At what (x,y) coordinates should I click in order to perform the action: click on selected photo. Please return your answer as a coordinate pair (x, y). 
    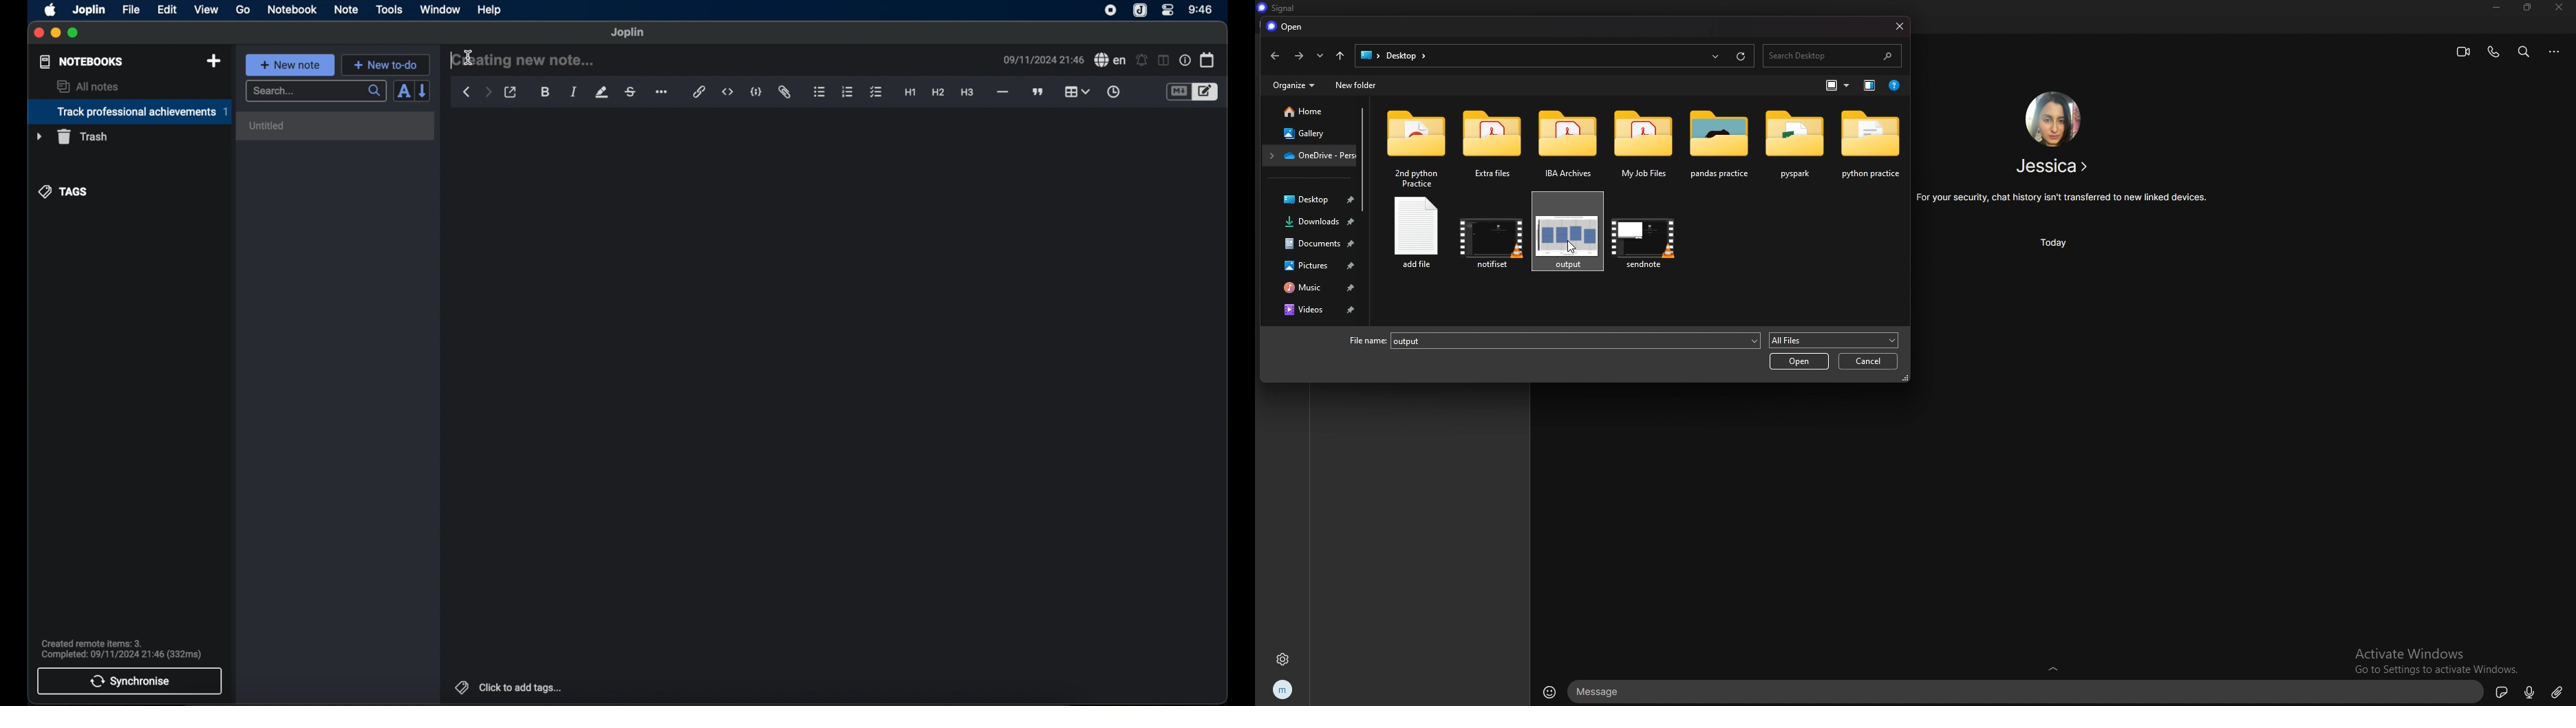
    Looking at the image, I should click on (1567, 233).